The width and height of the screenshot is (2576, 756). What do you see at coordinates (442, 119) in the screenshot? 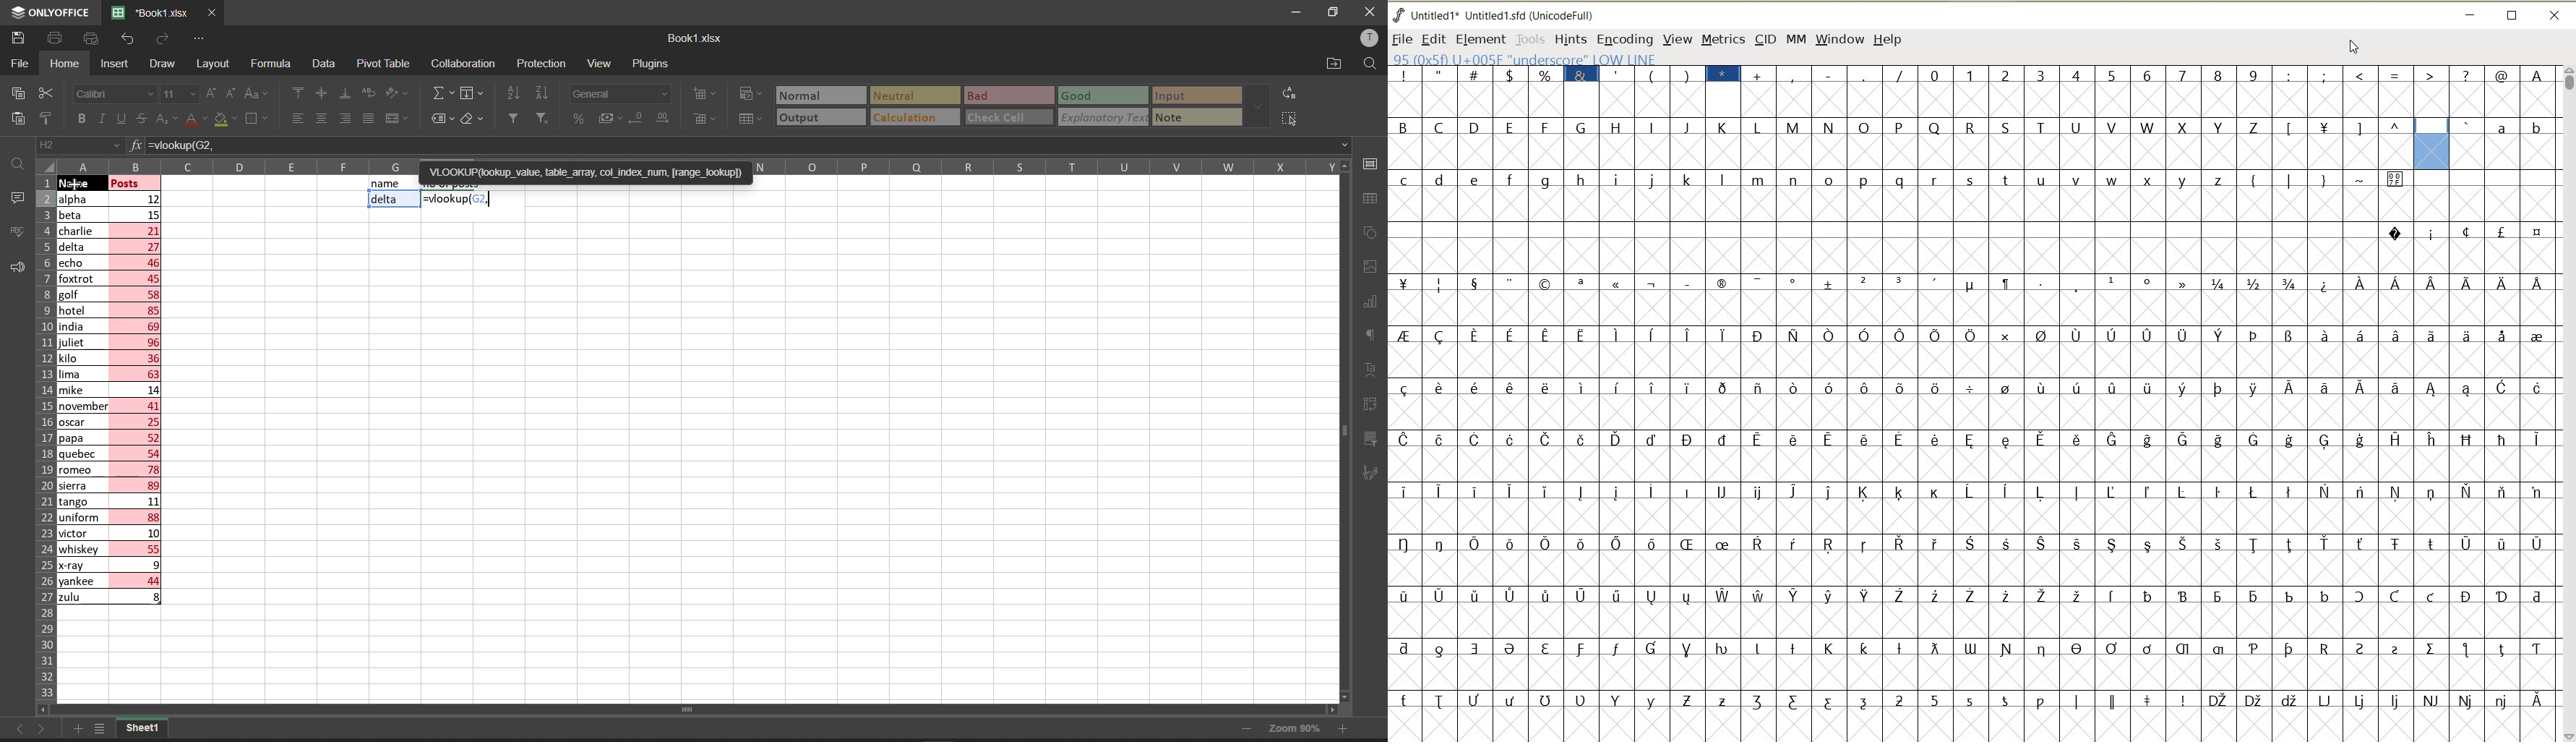
I see `named ranges` at bounding box center [442, 119].